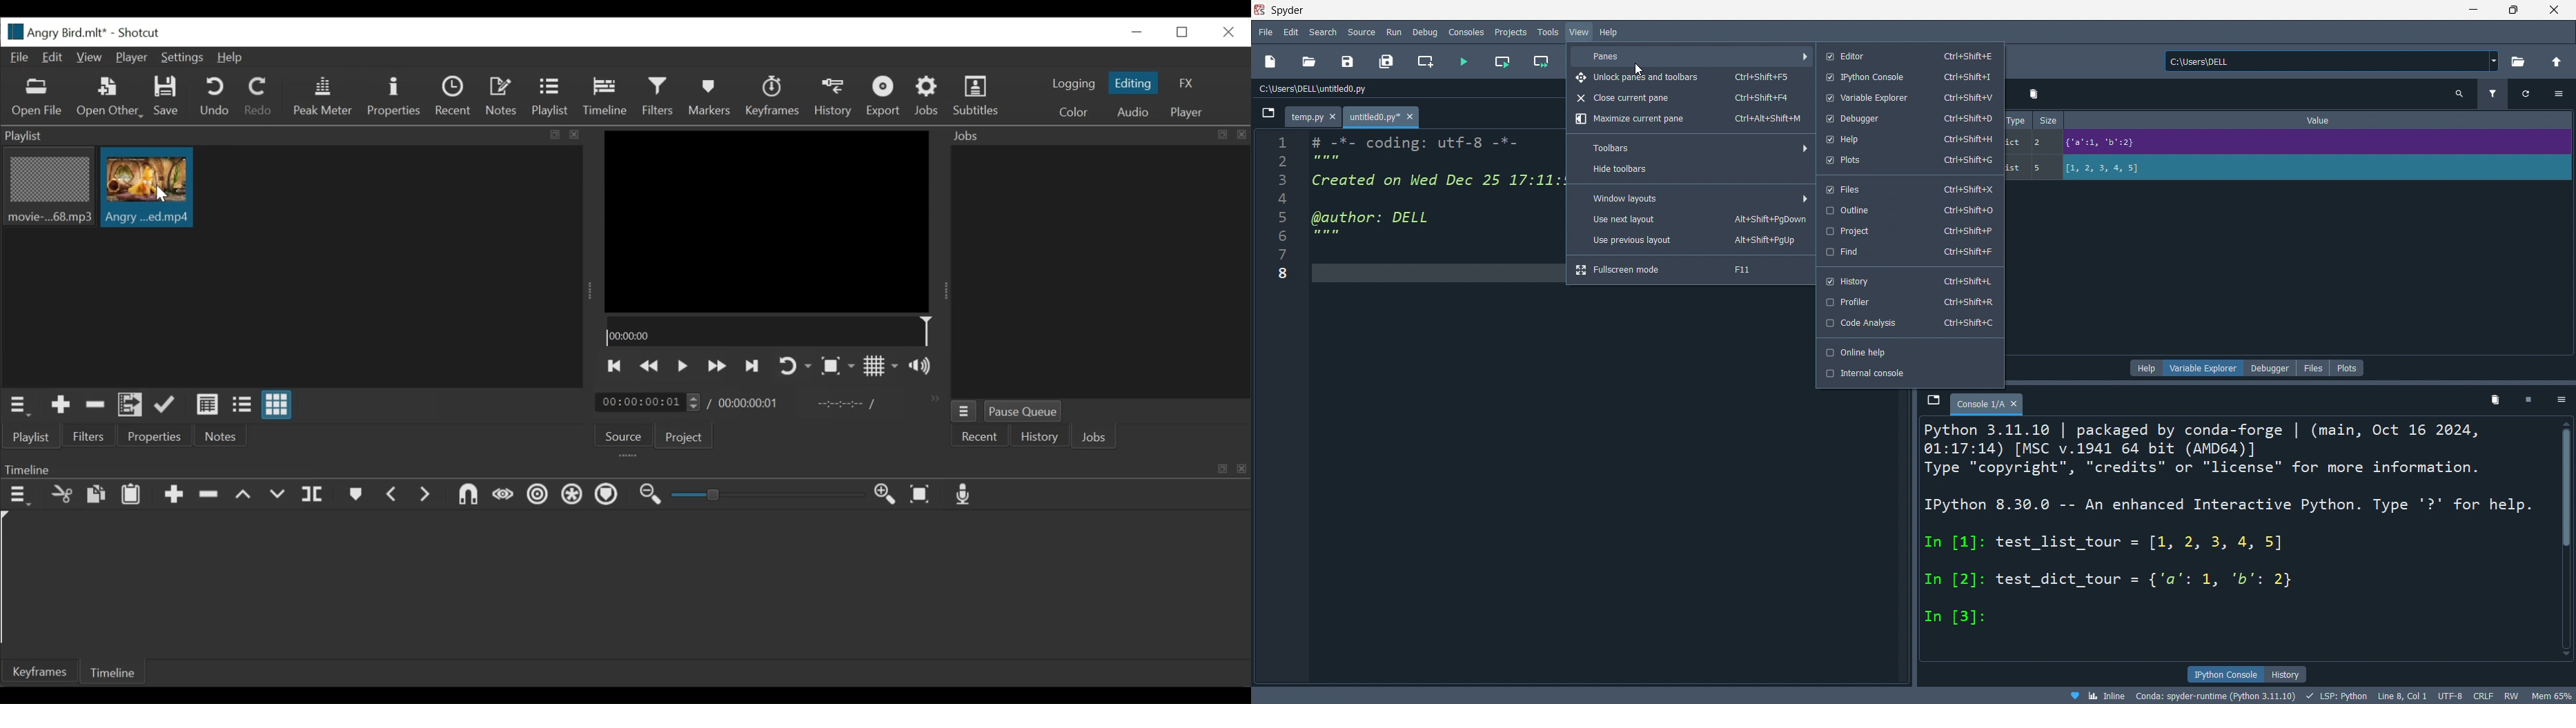 The image size is (2576, 728). Describe the element at coordinates (1638, 70) in the screenshot. I see `Cursor` at that location.